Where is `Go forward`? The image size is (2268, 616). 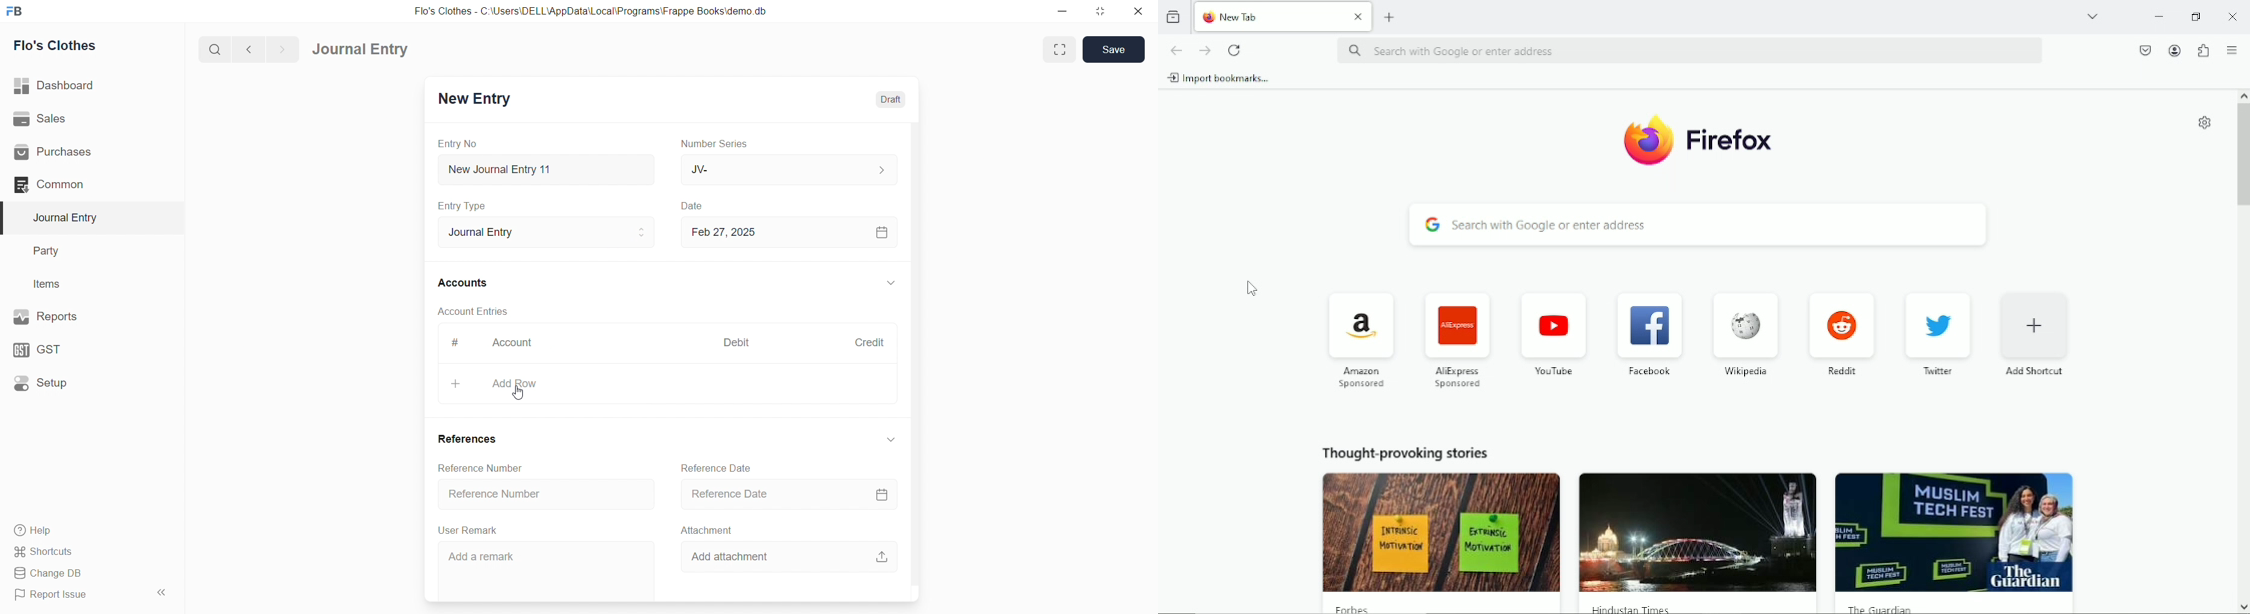
Go forward is located at coordinates (1206, 48).